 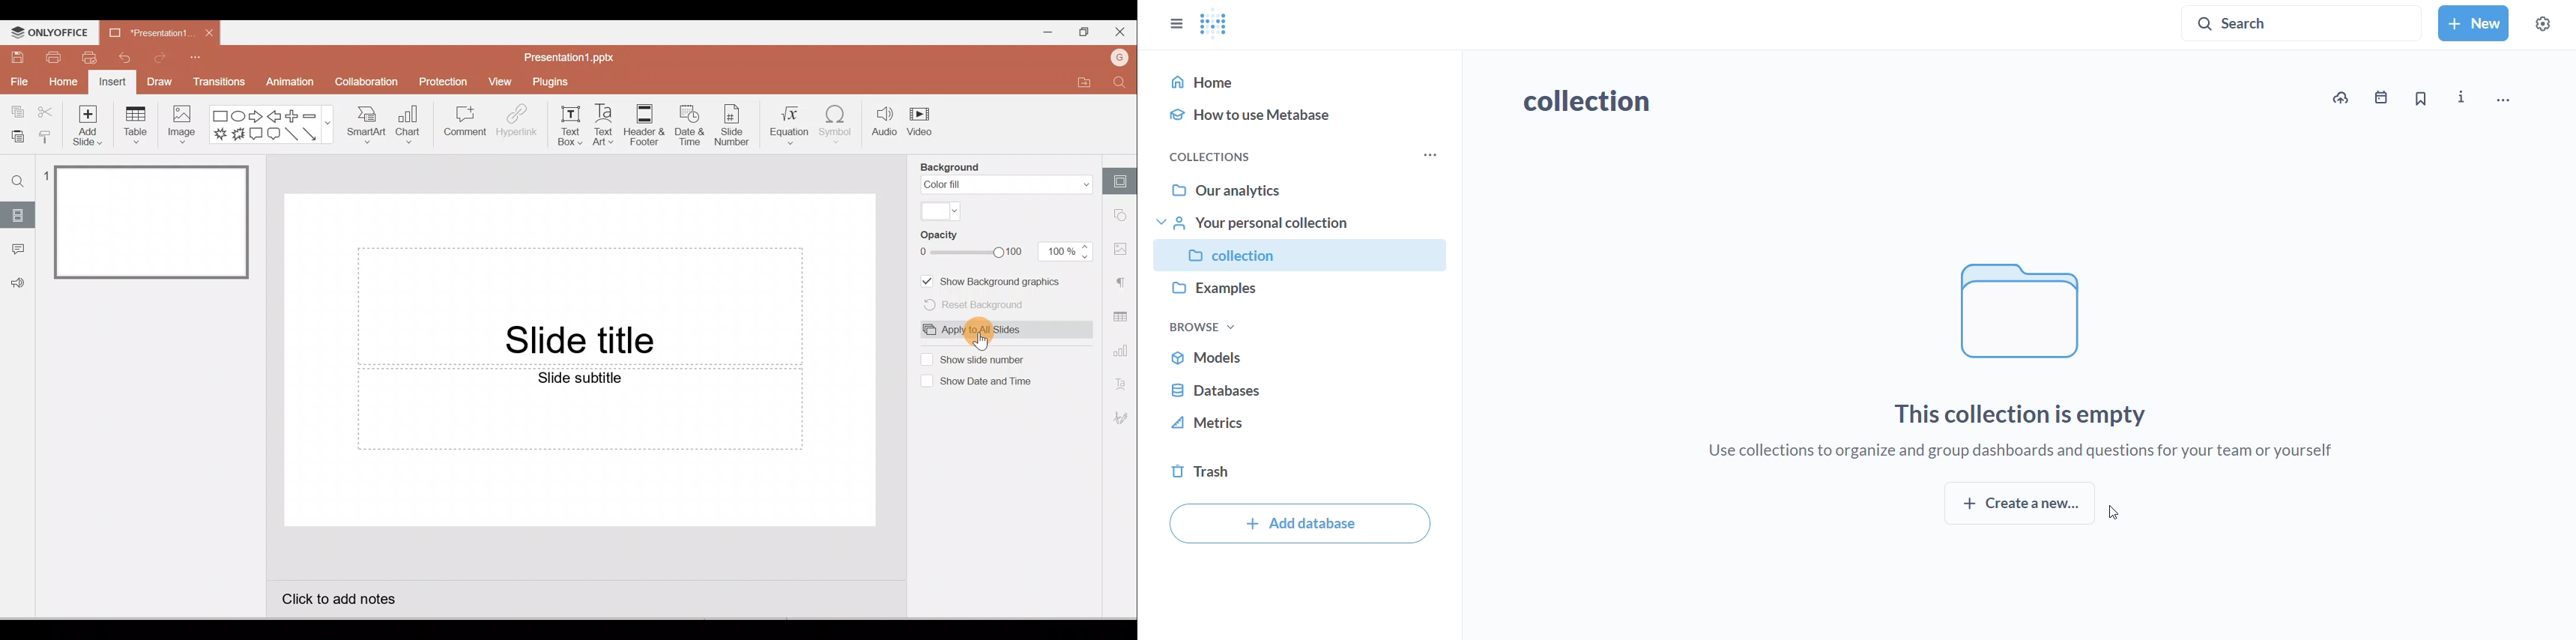 What do you see at coordinates (219, 115) in the screenshot?
I see `Rectangle` at bounding box center [219, 115].